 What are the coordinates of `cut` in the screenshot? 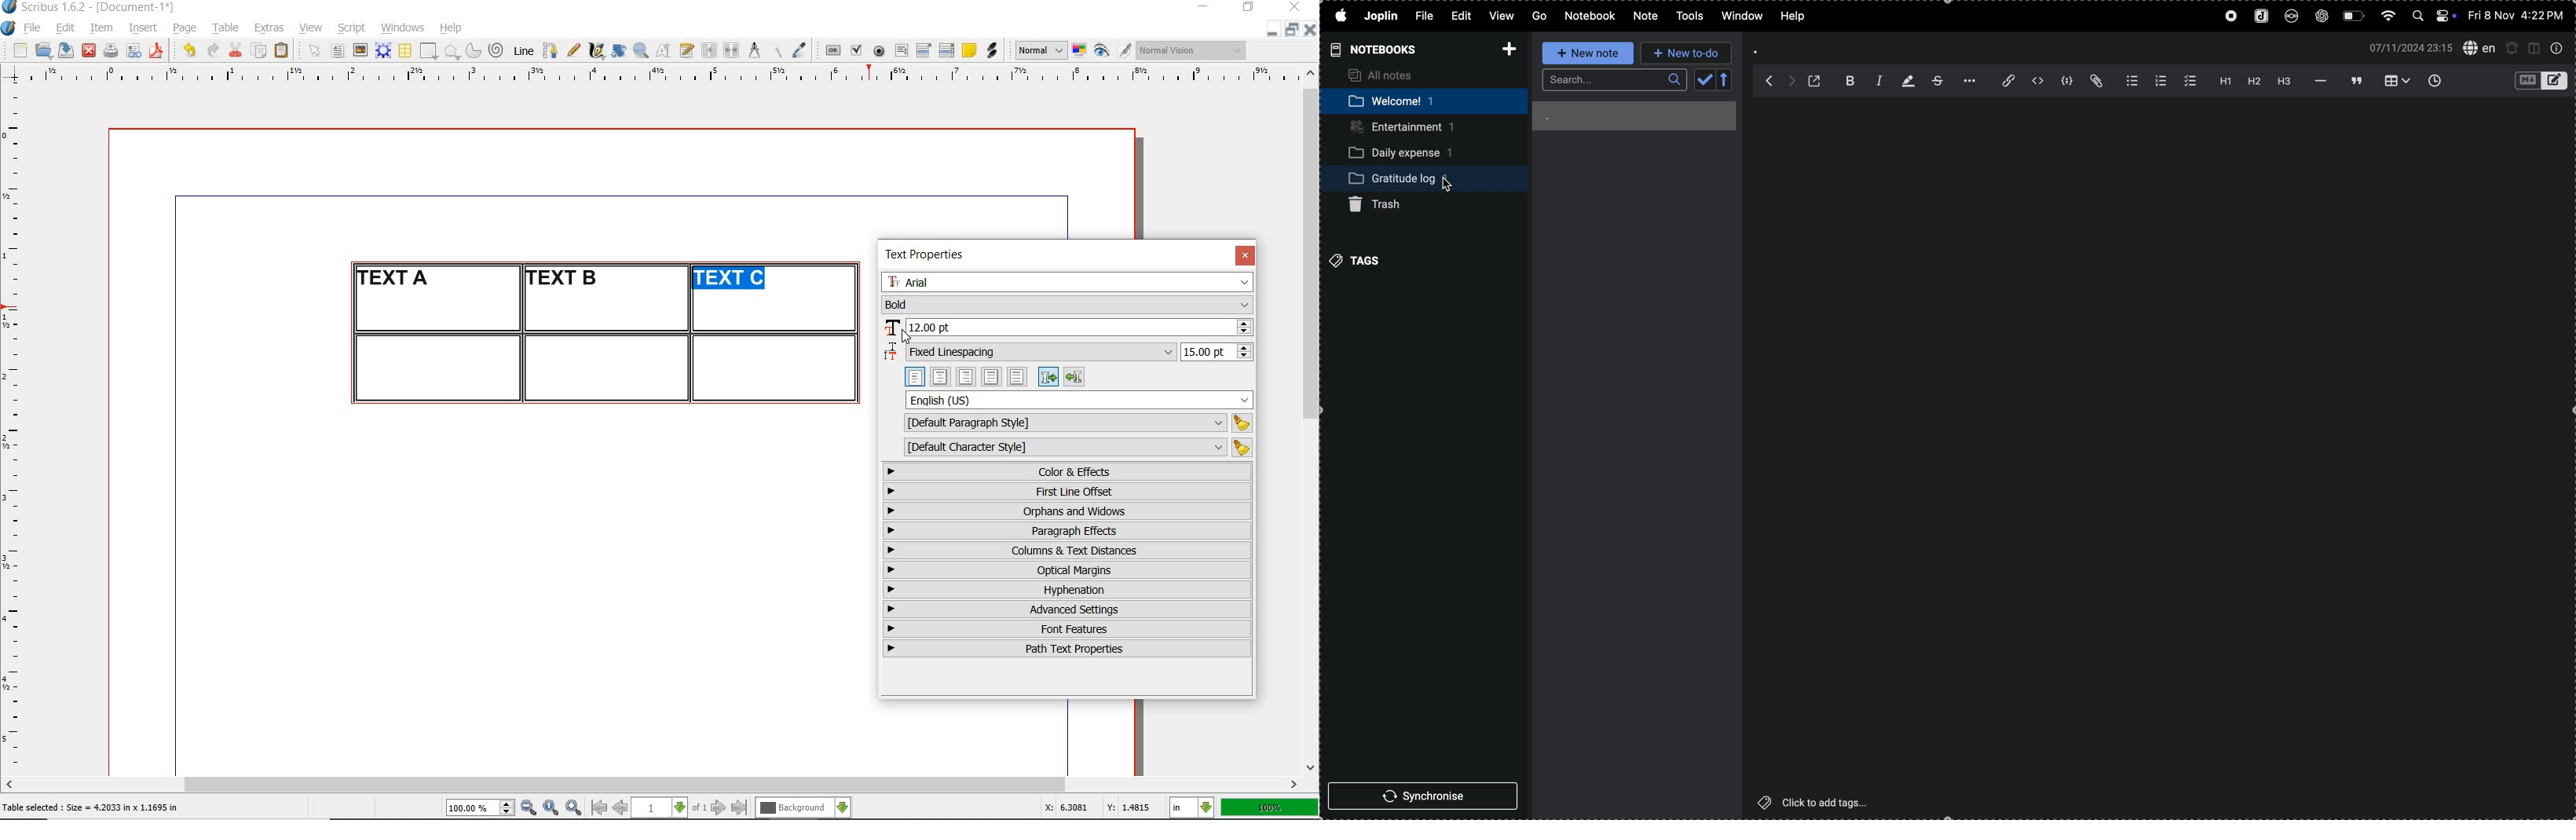 It's located at (236, 49).